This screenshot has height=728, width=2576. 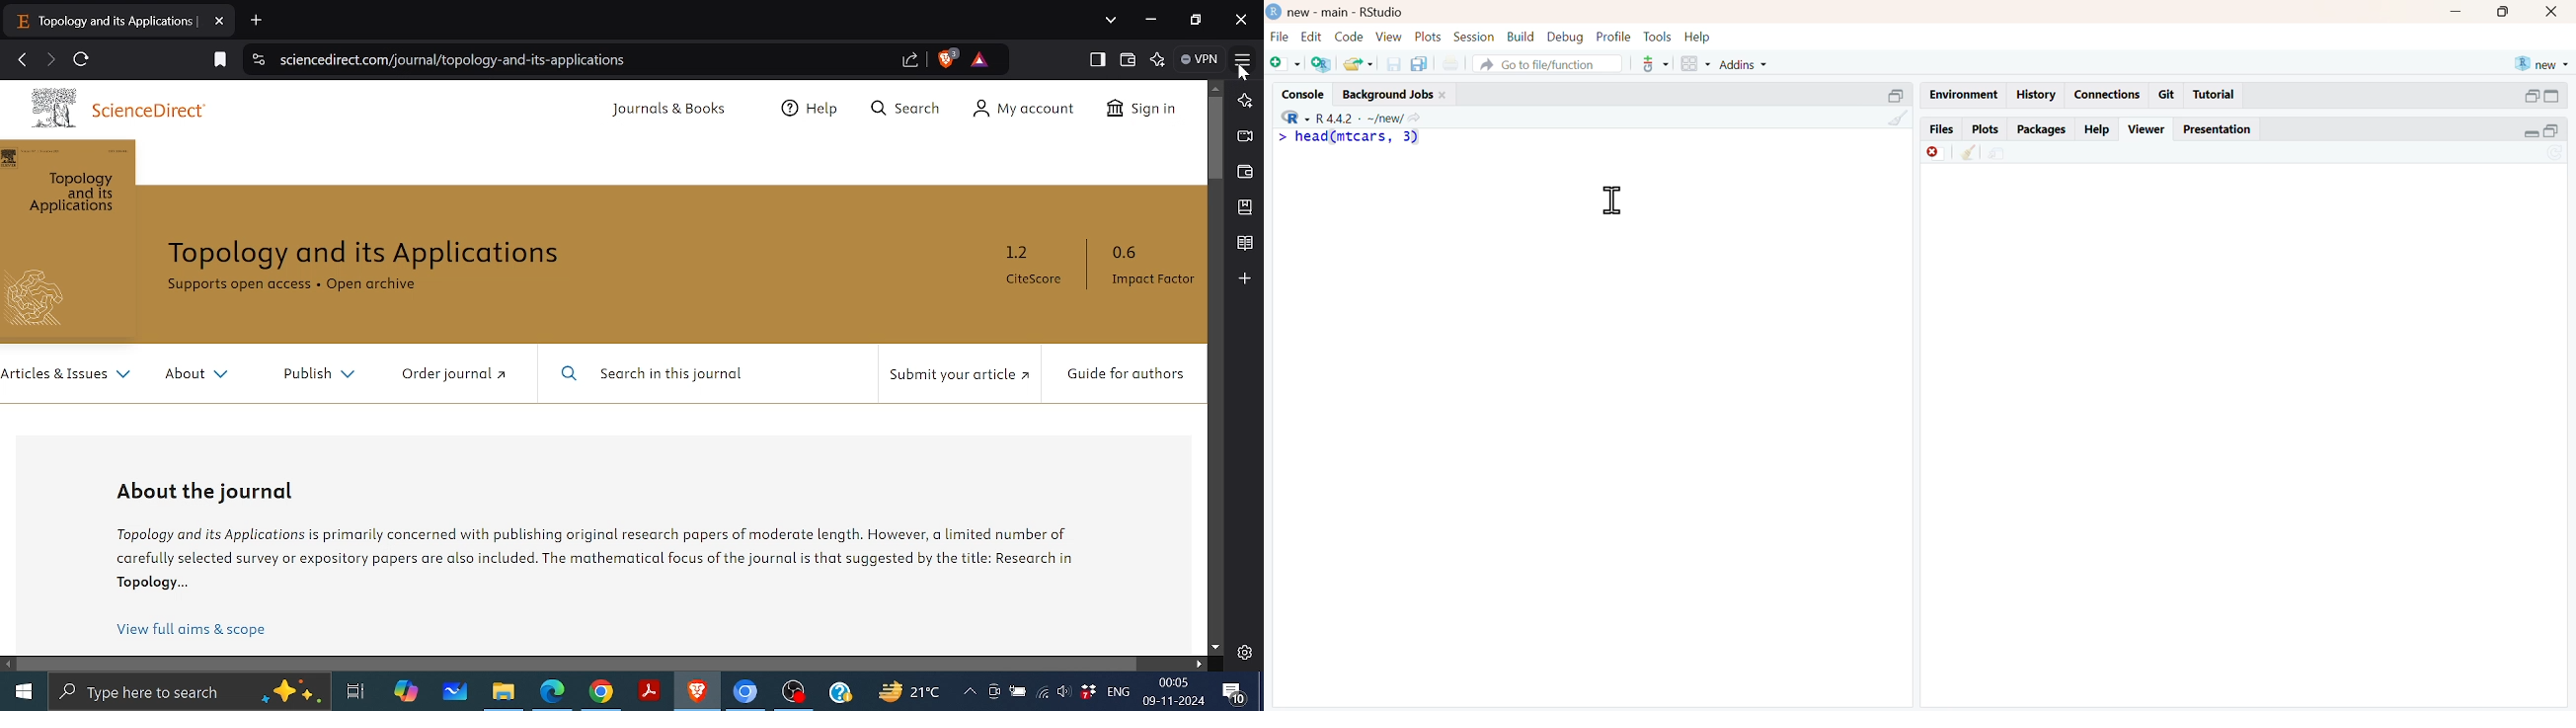 What do you see at coordinates (1364, 12) in the screenshot?
I see `) new - main - RStudio` at bounding box center [1364, 12].